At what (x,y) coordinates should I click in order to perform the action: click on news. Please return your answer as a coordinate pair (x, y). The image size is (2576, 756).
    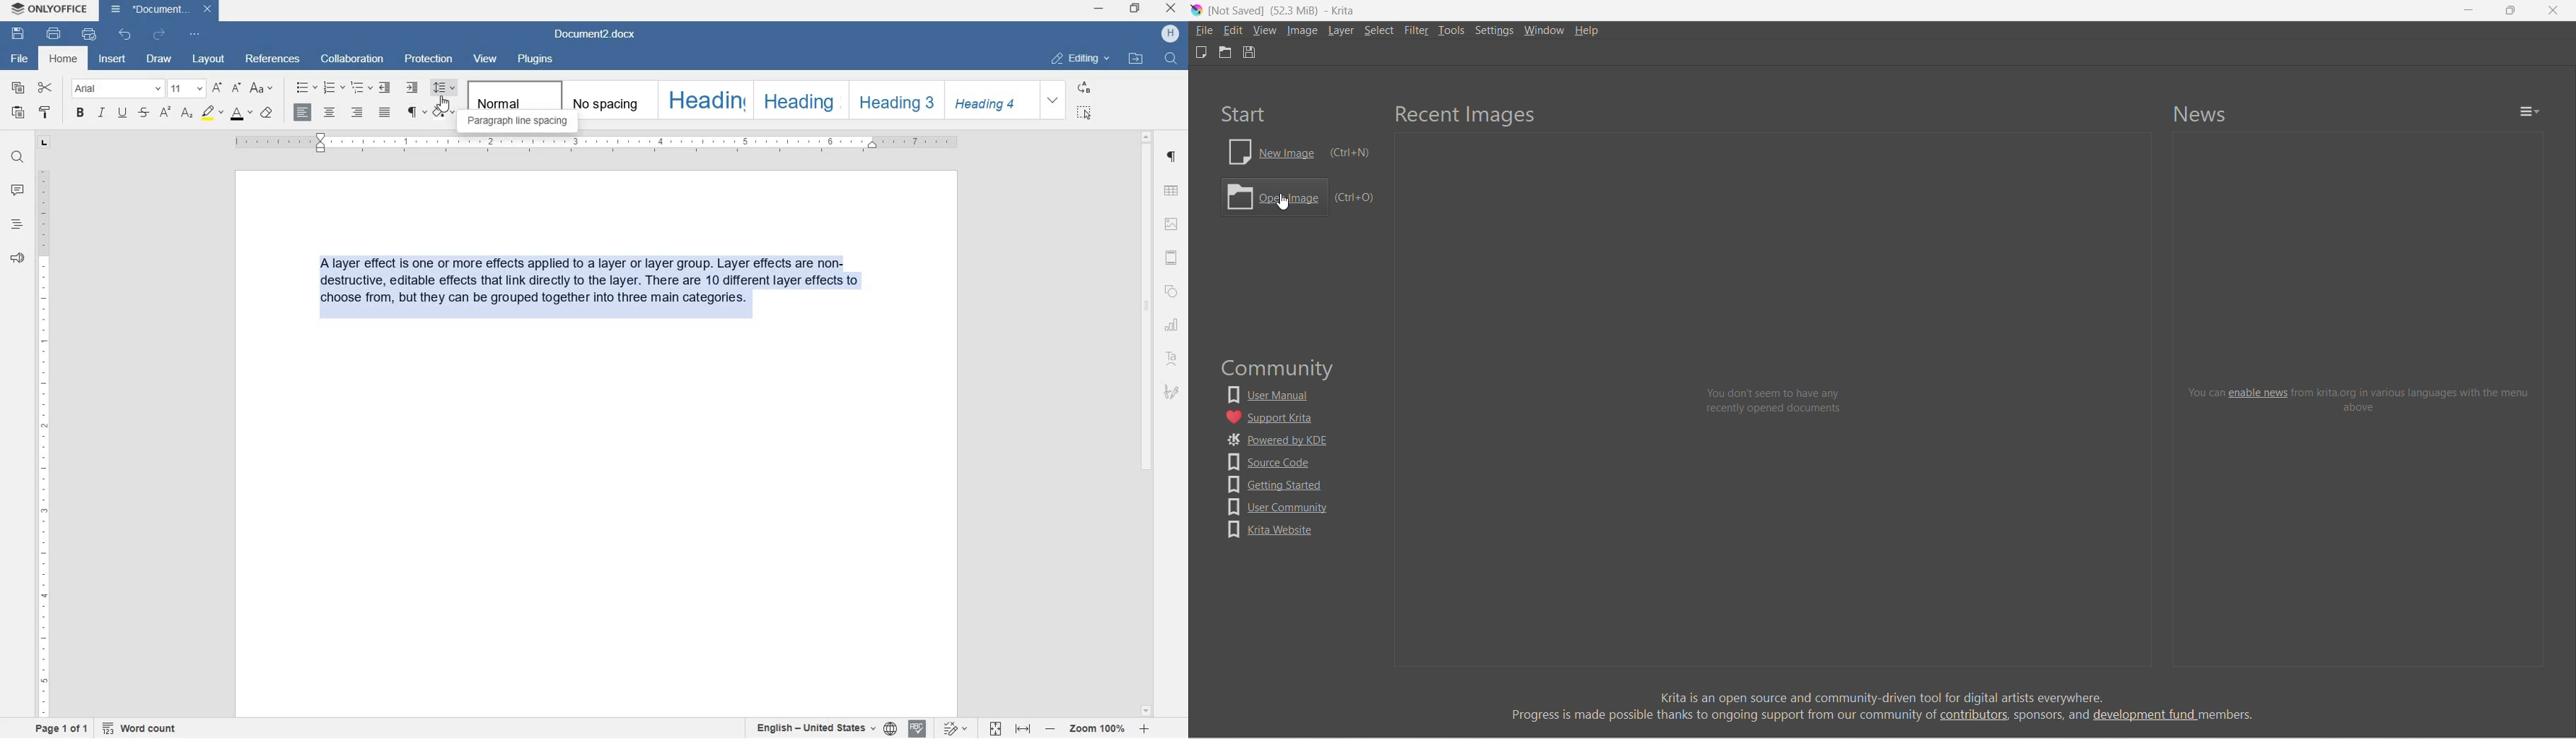
    Looking at the image, I should click on (2201, 114).